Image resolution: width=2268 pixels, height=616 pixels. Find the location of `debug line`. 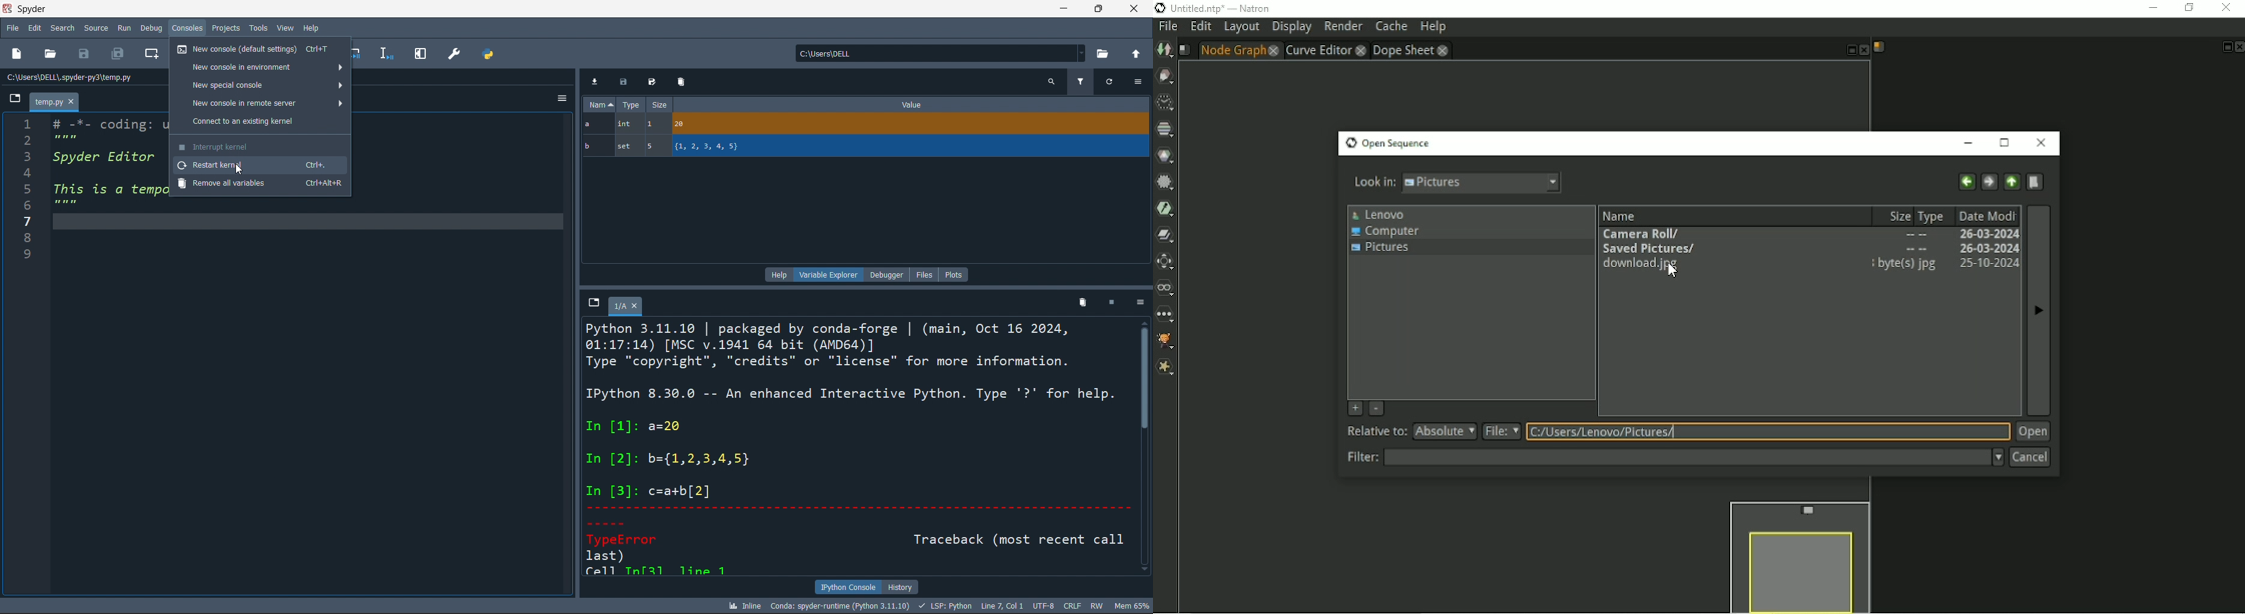

debug line is located at coordinates (386, 53).